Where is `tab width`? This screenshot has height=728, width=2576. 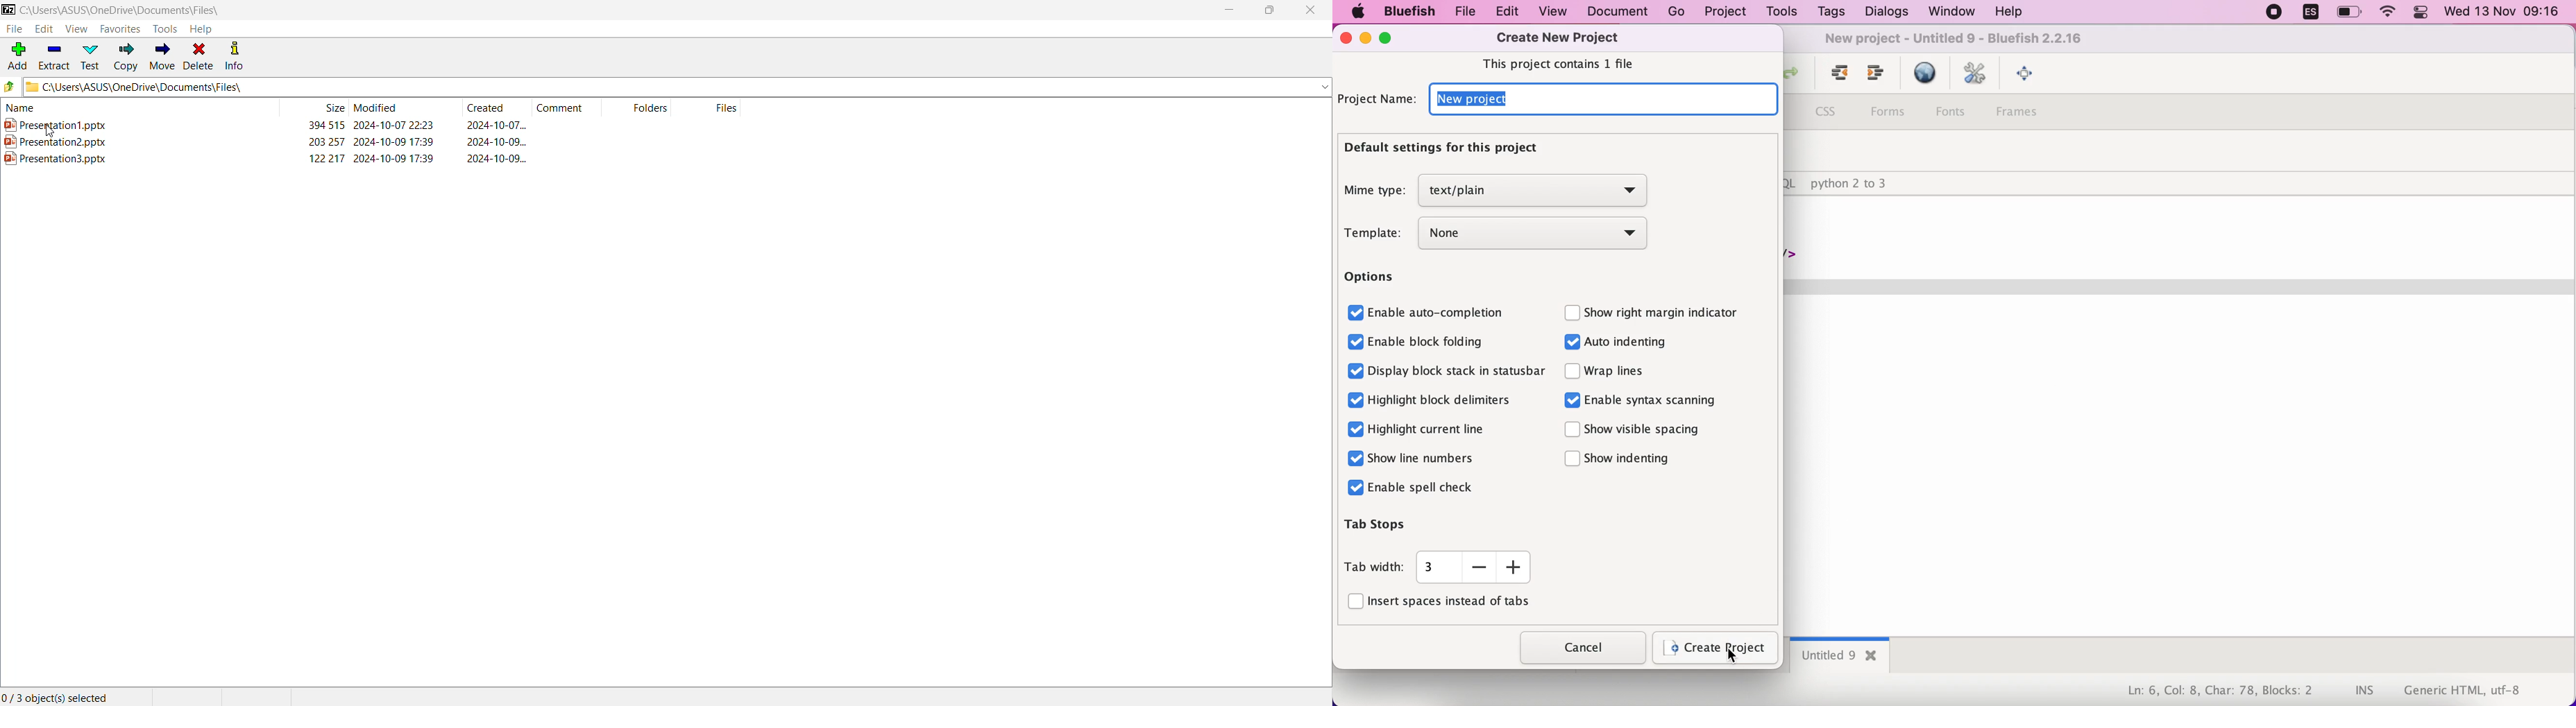 tab width is located at coordinates (1374, 567).